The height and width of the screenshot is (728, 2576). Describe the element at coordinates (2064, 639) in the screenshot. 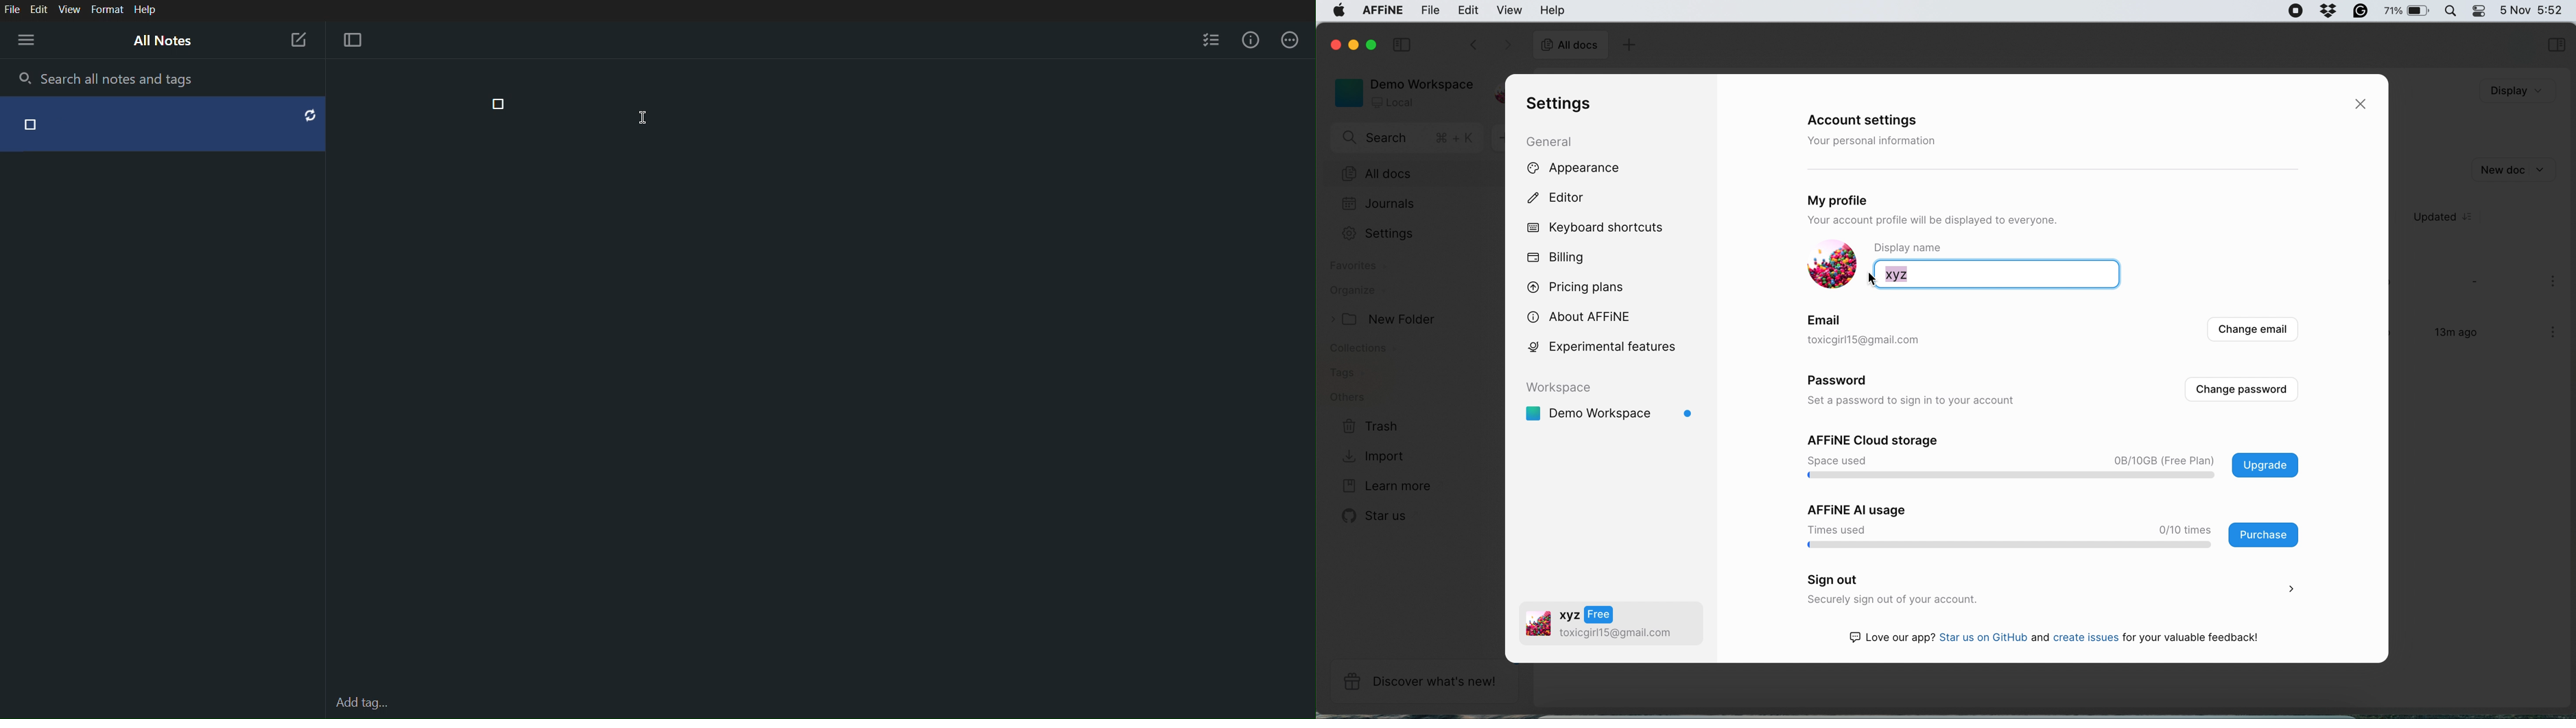

I see `Love our app? Star us on GitHub and create issues for your valuable feedback!` at that location.